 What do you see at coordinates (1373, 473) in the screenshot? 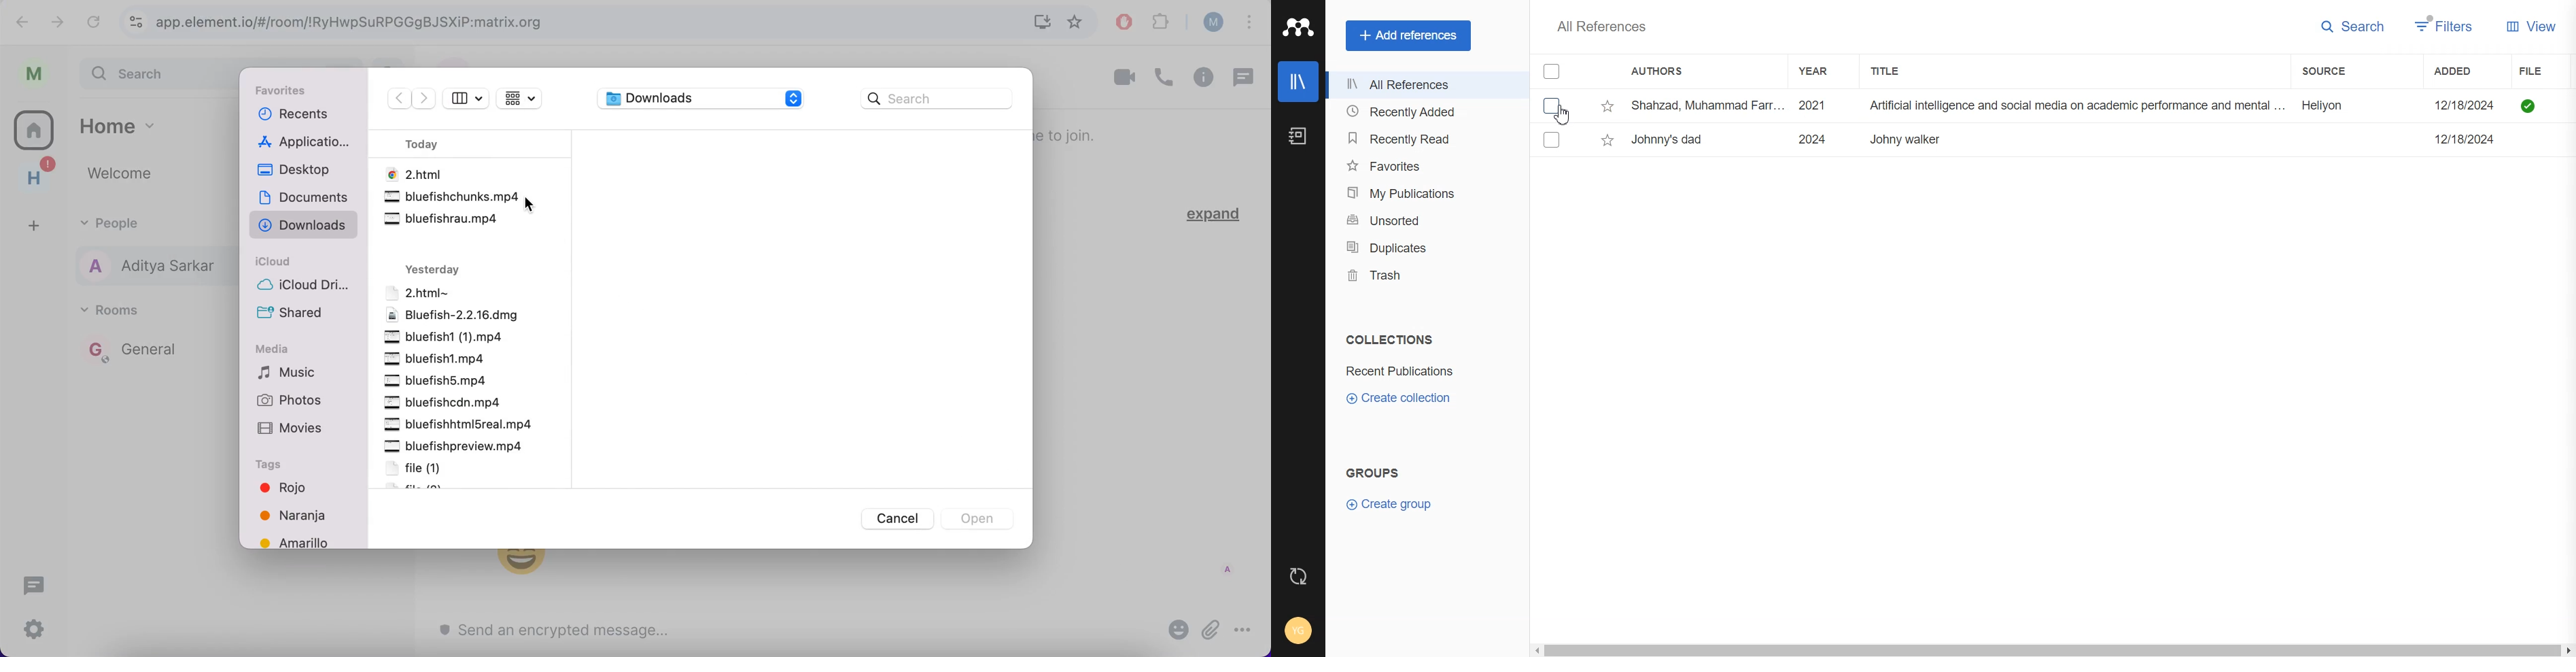
I see `Text 2` at bounding box center [1373, 473].